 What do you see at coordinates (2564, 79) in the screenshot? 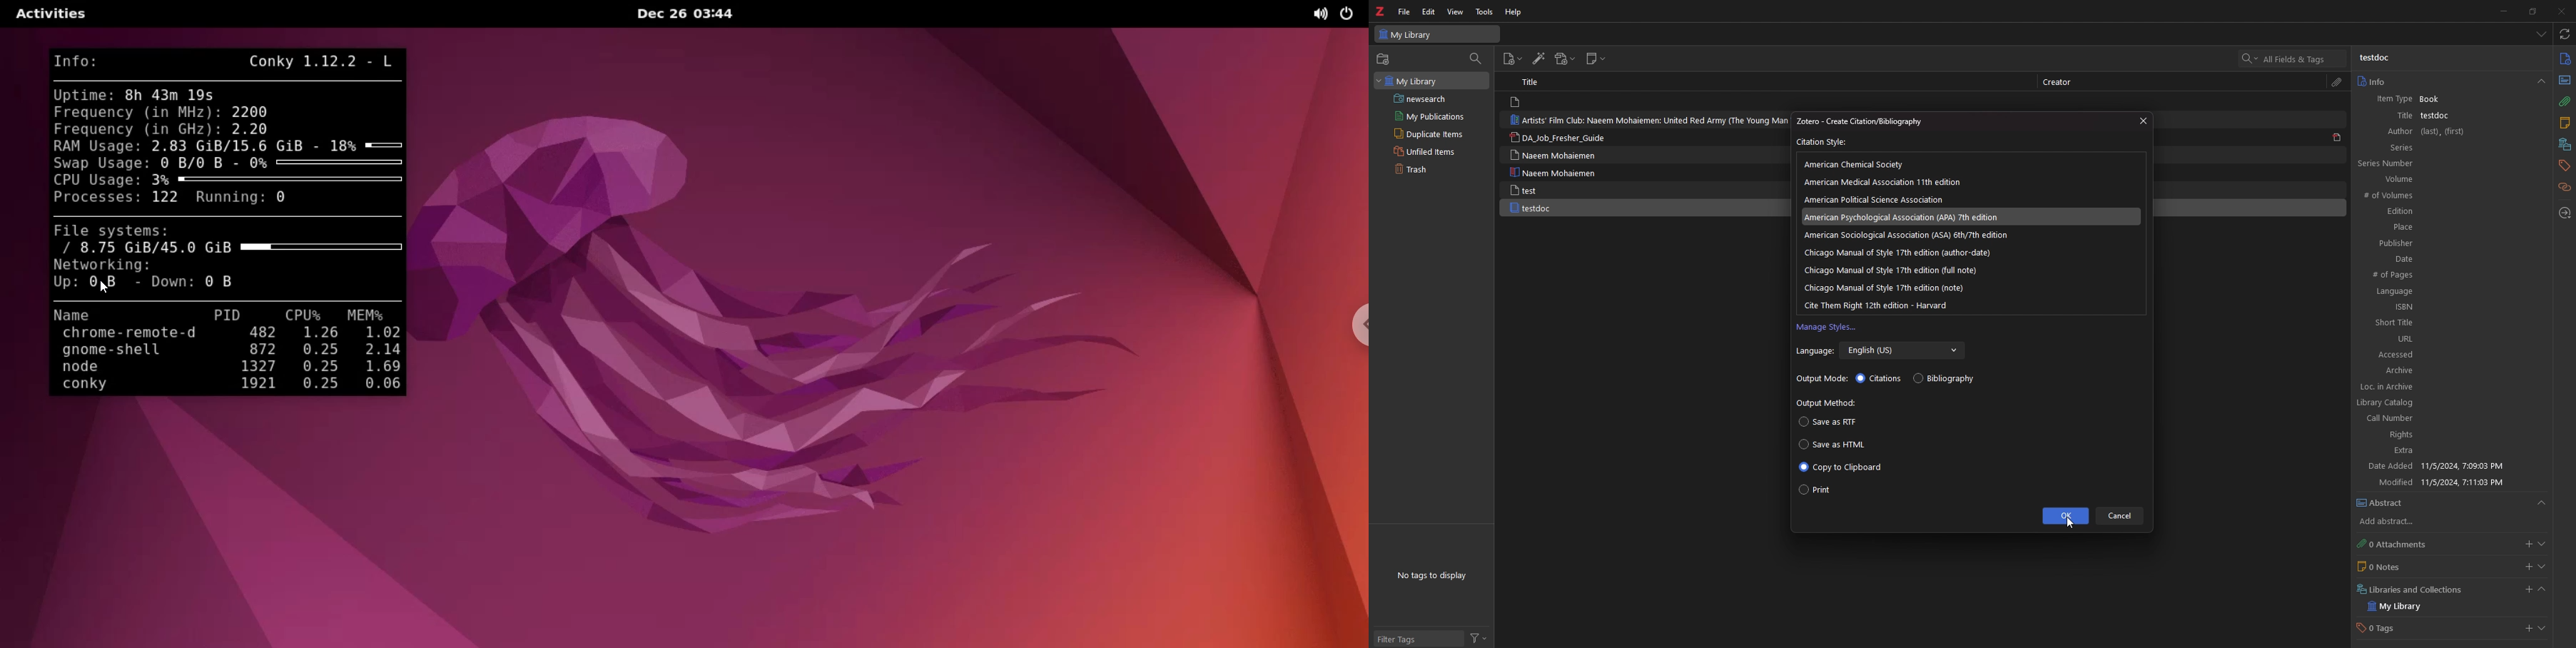
I see `abstract` at bounding box center [2564, 79].